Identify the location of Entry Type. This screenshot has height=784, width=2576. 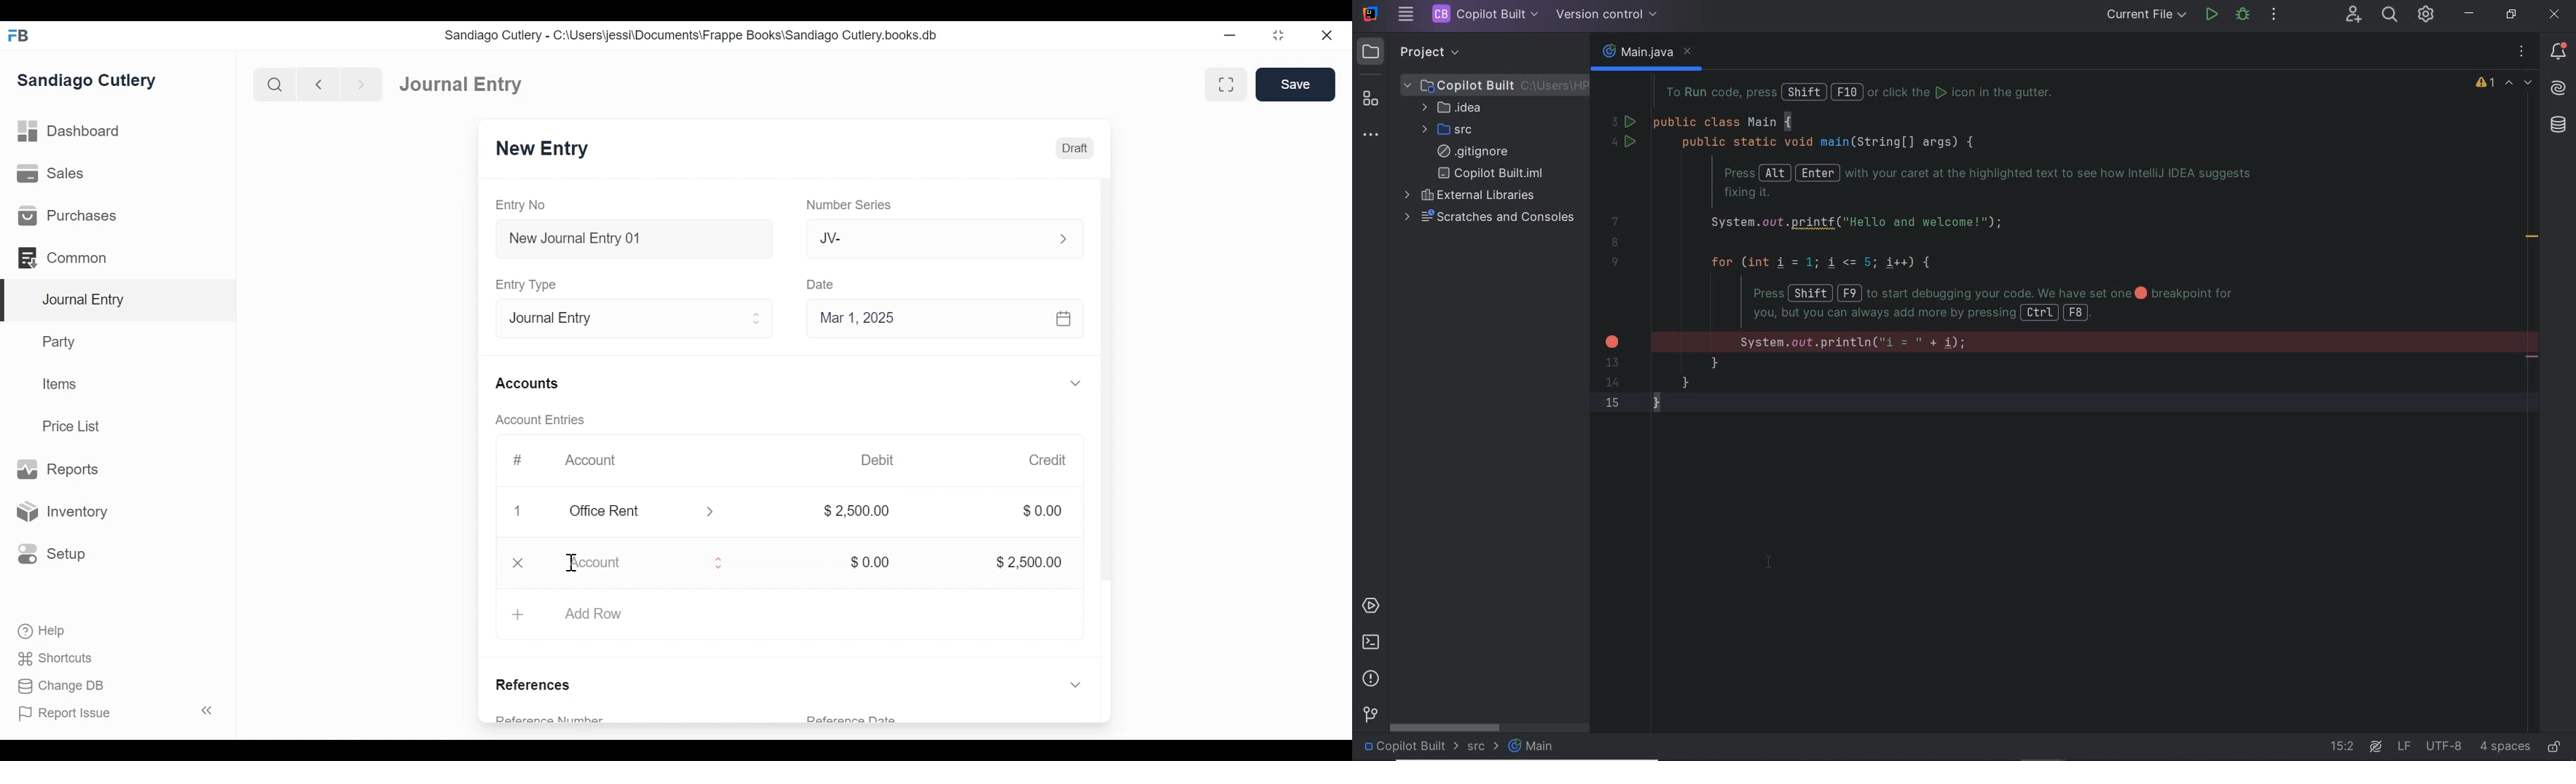
(525, 284).